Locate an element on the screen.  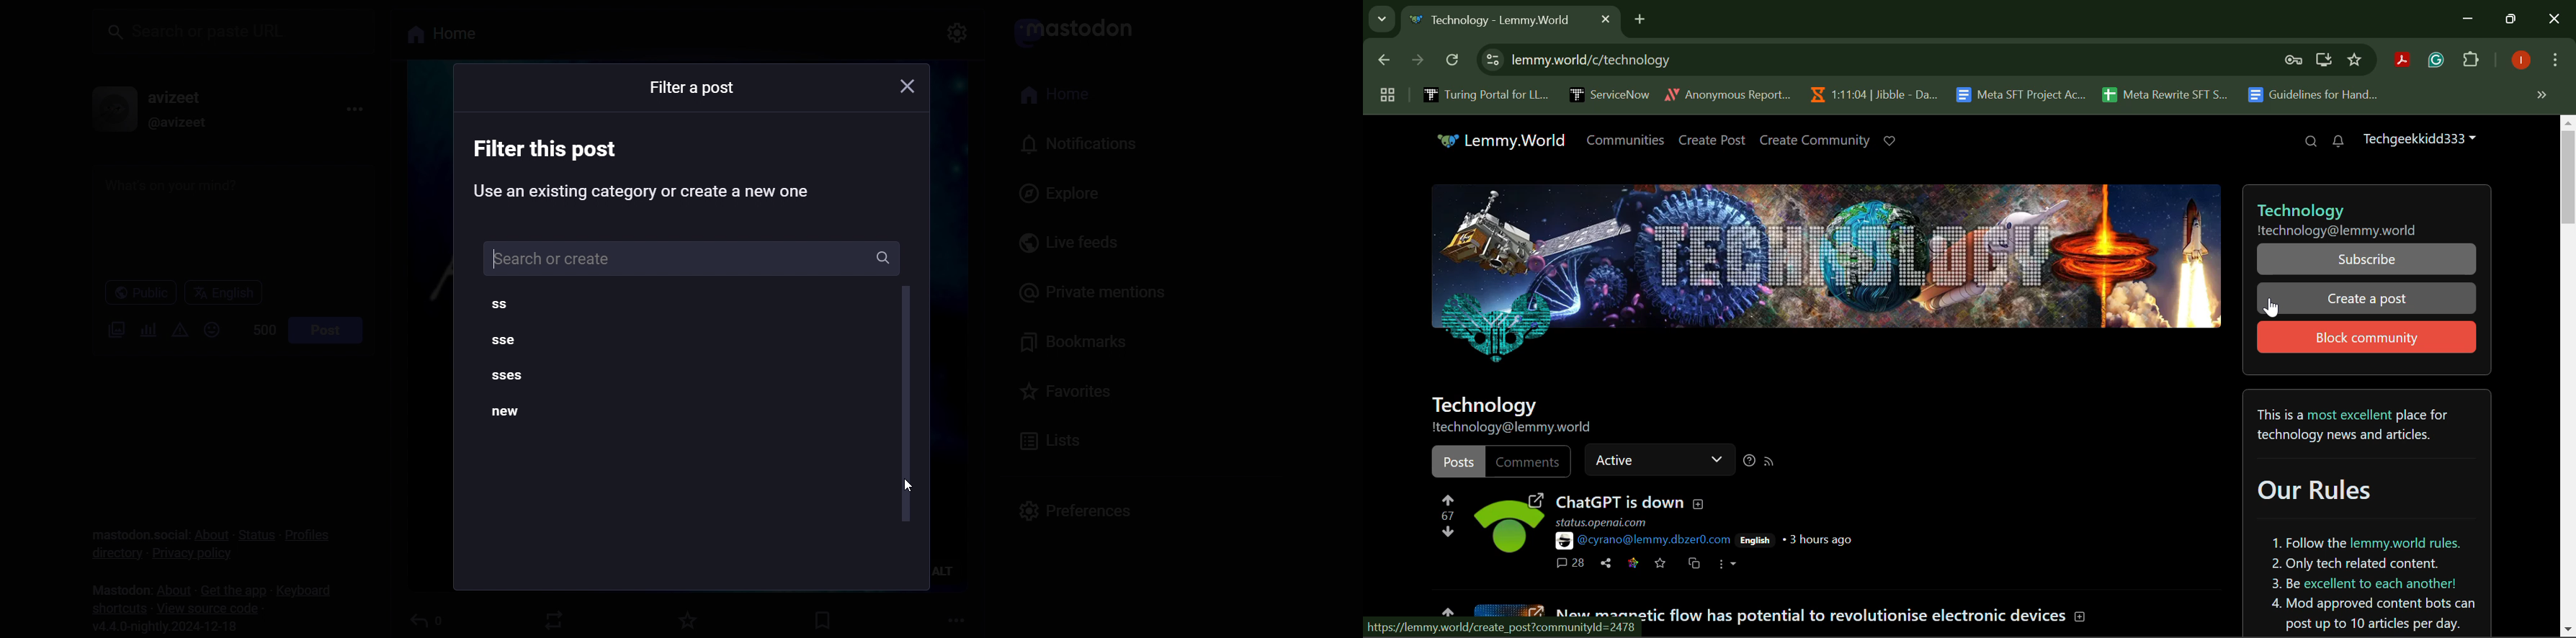
Community address is located at coordinates (2337, 232).